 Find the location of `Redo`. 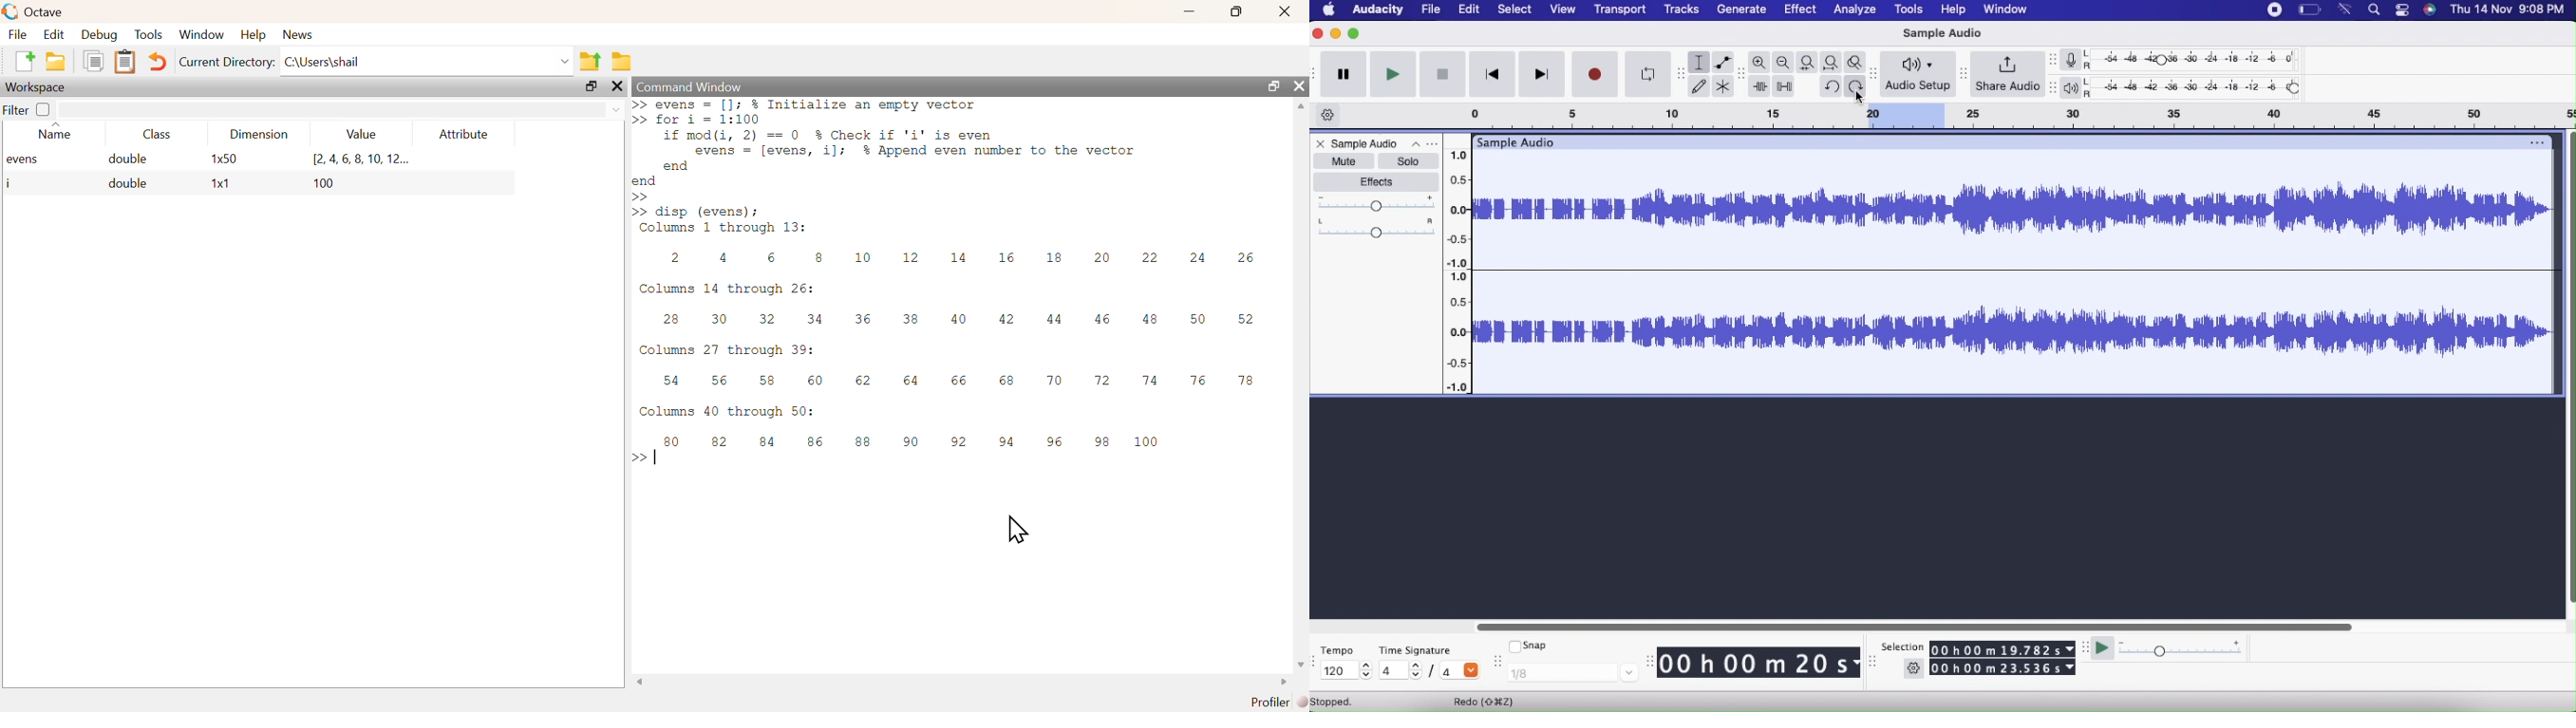

Redo is located at coordinates (1490, 701).